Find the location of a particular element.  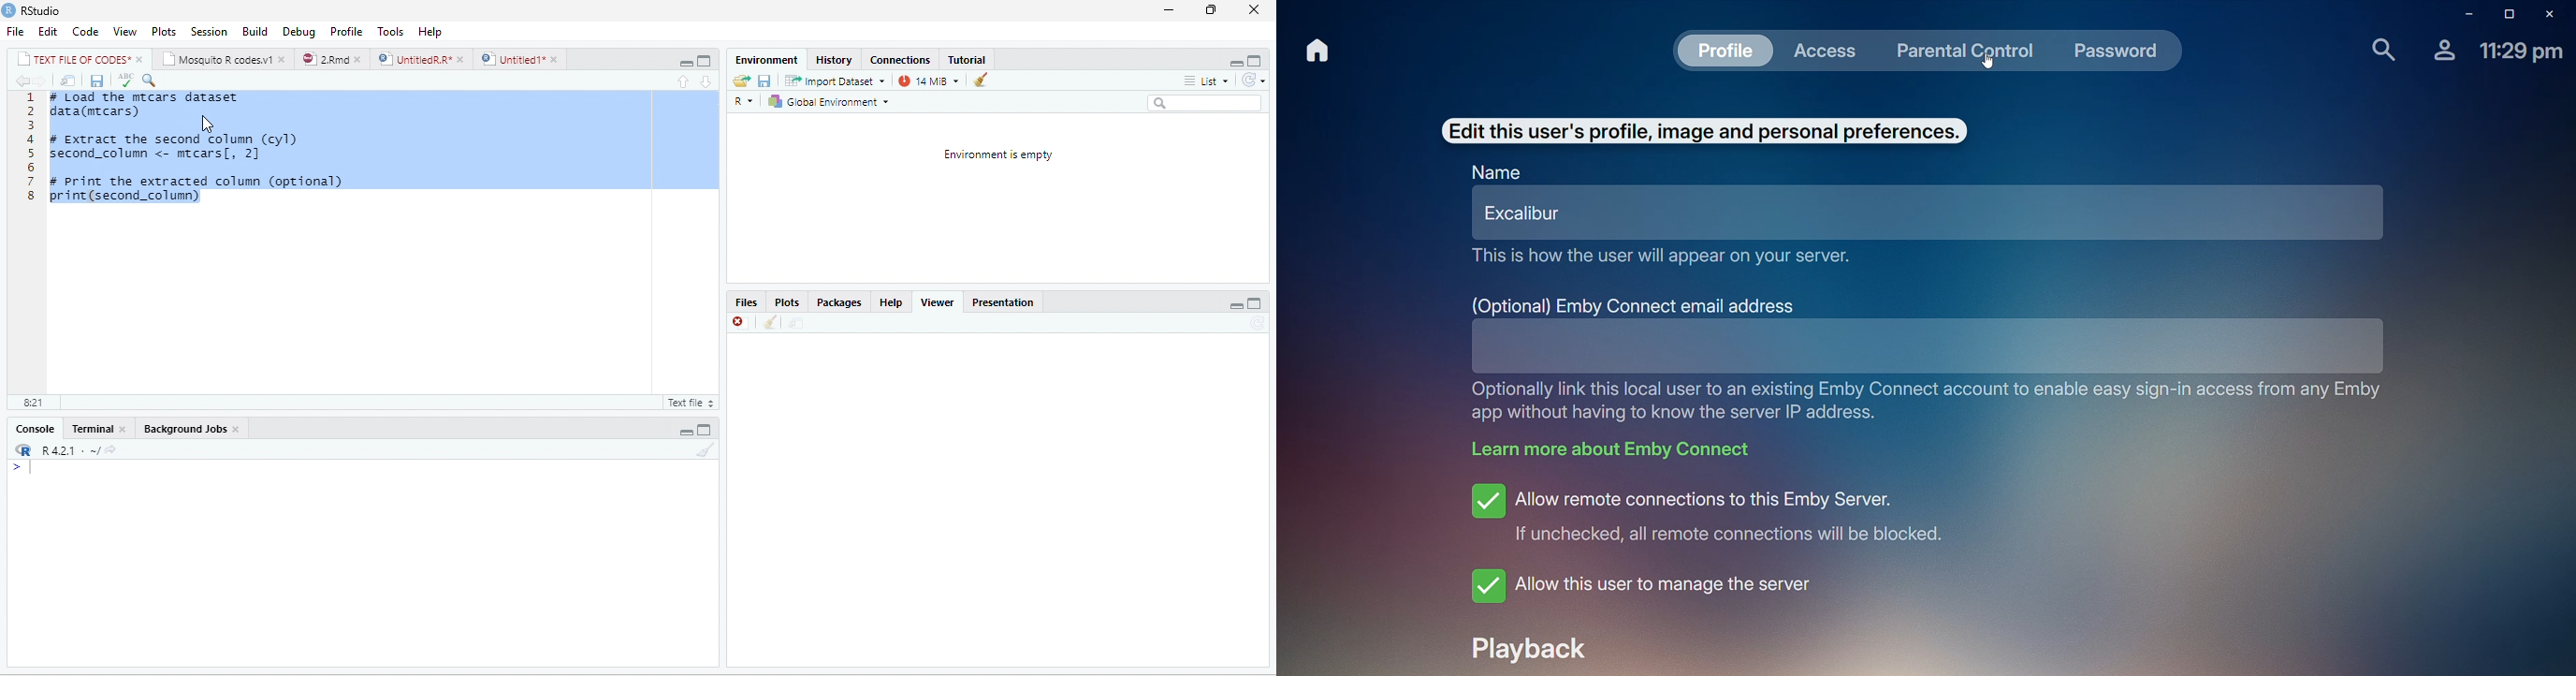

maximize is located at coordinates (706, 428).